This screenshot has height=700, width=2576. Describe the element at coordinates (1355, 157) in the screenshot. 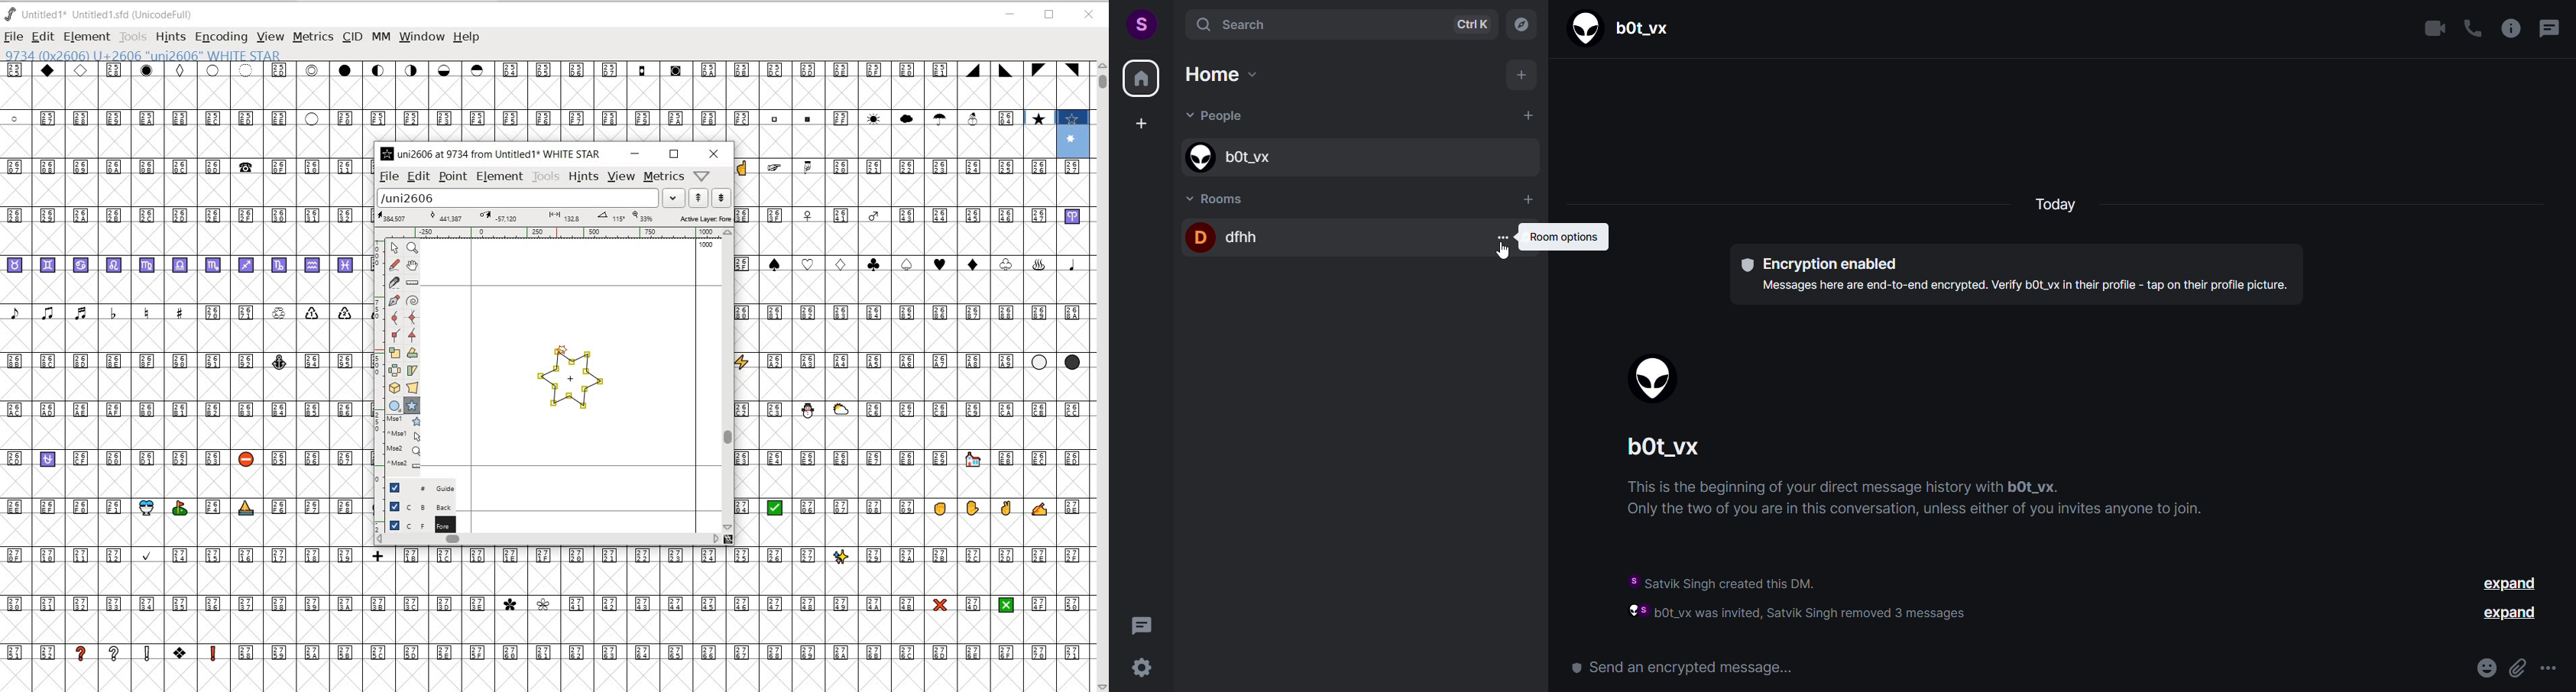

I see `people name` at that location.